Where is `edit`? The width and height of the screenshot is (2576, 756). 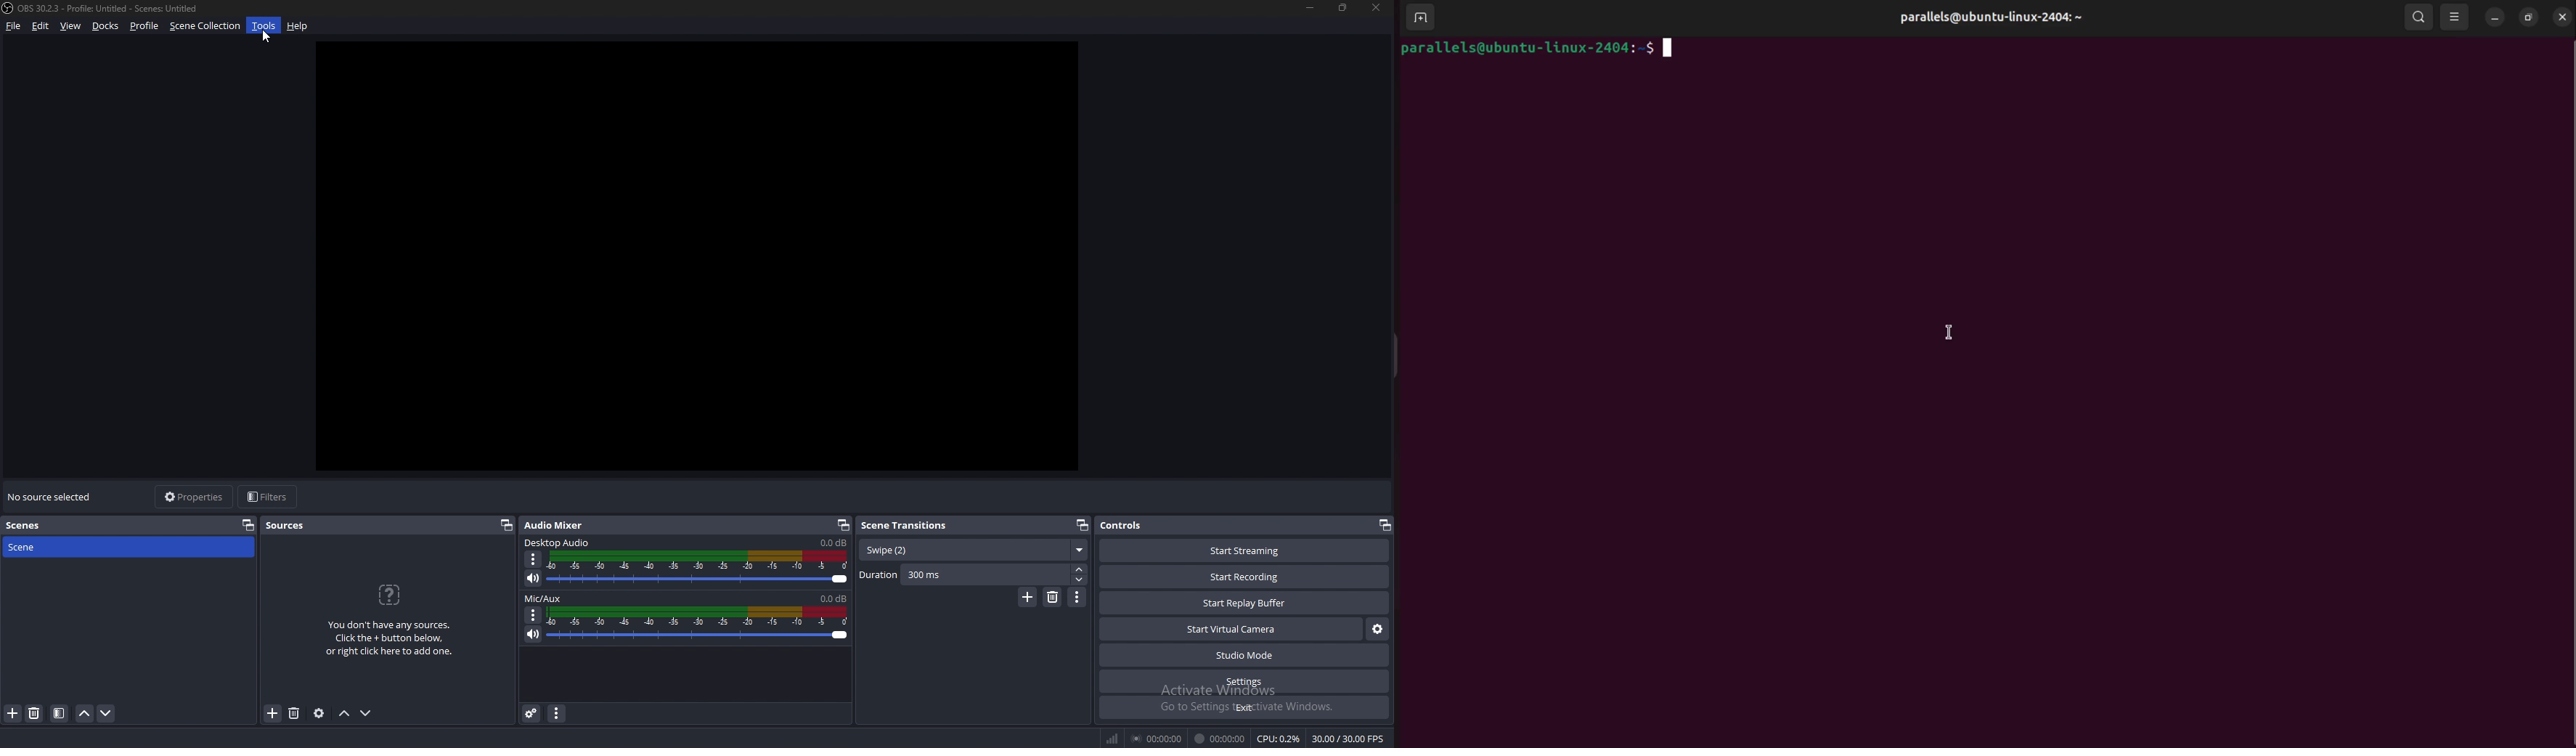 edit is located at coordinates (41, 25).